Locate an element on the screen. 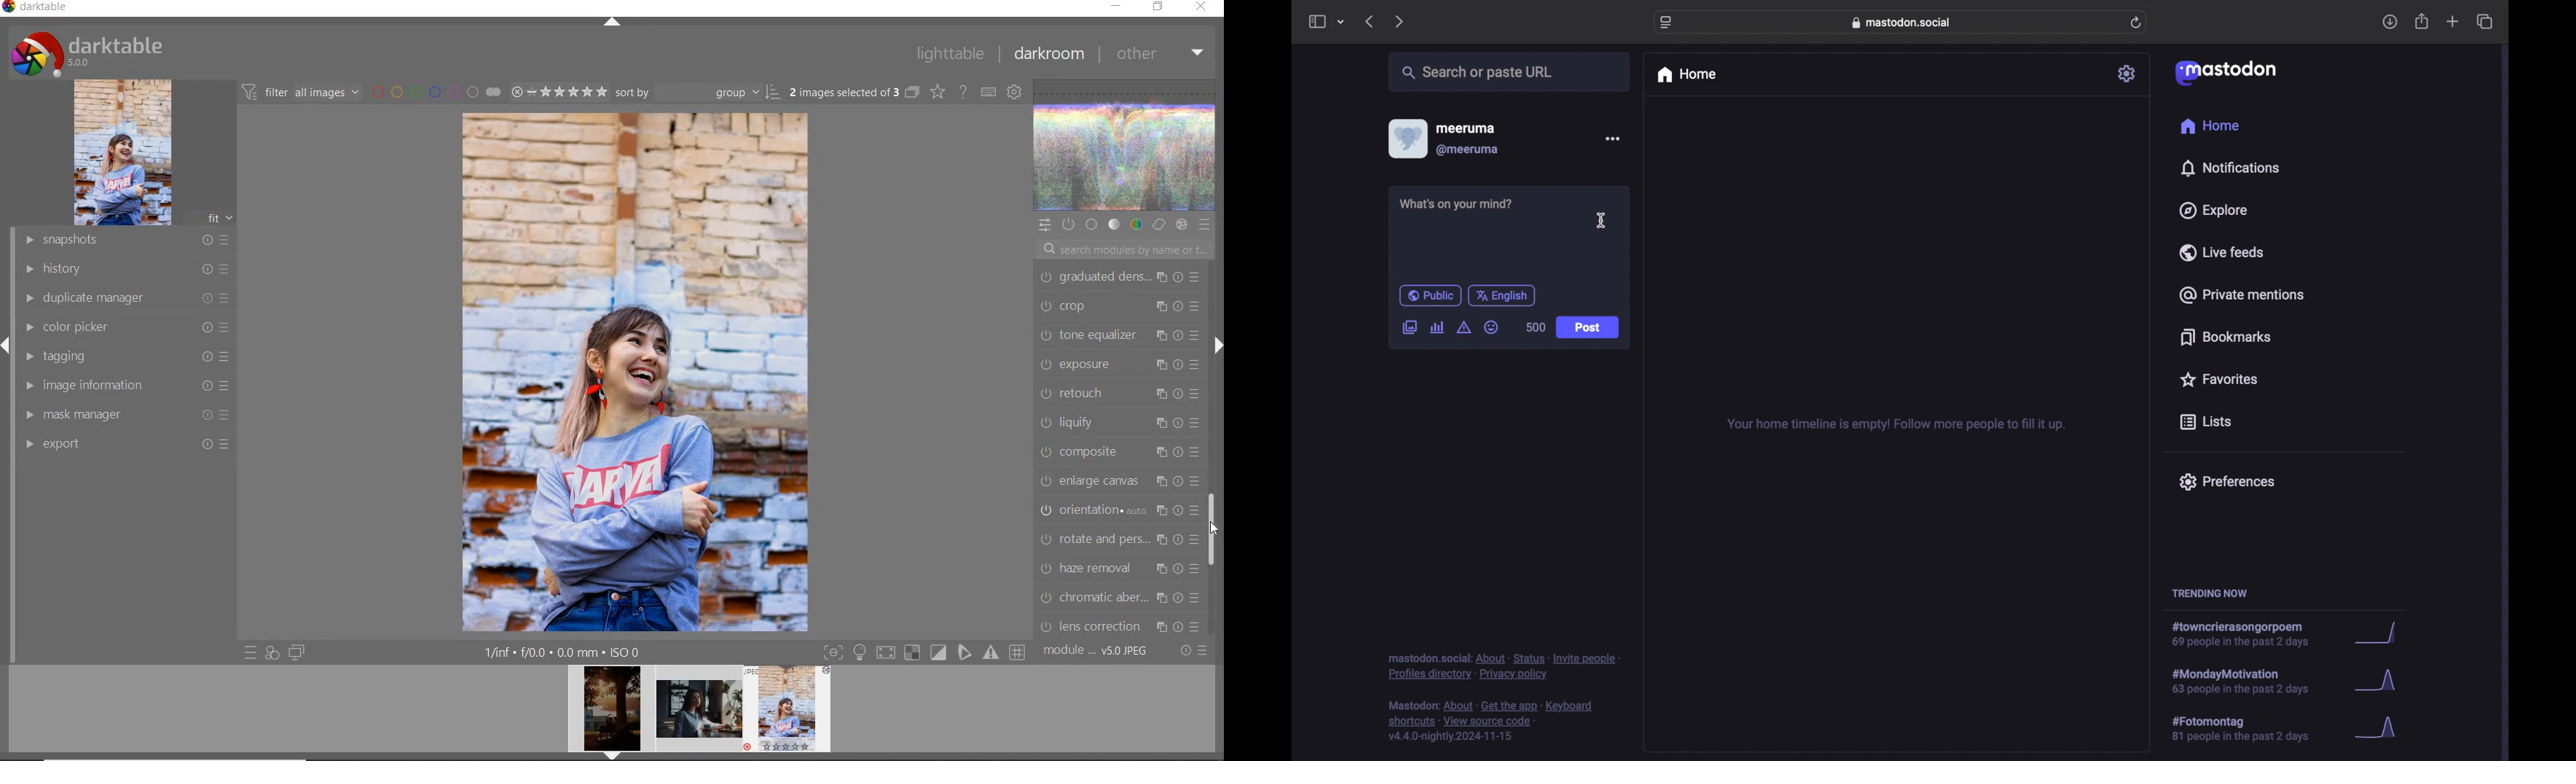 The image size is (2576, 784). filter image is located at coordinates (300, 91).